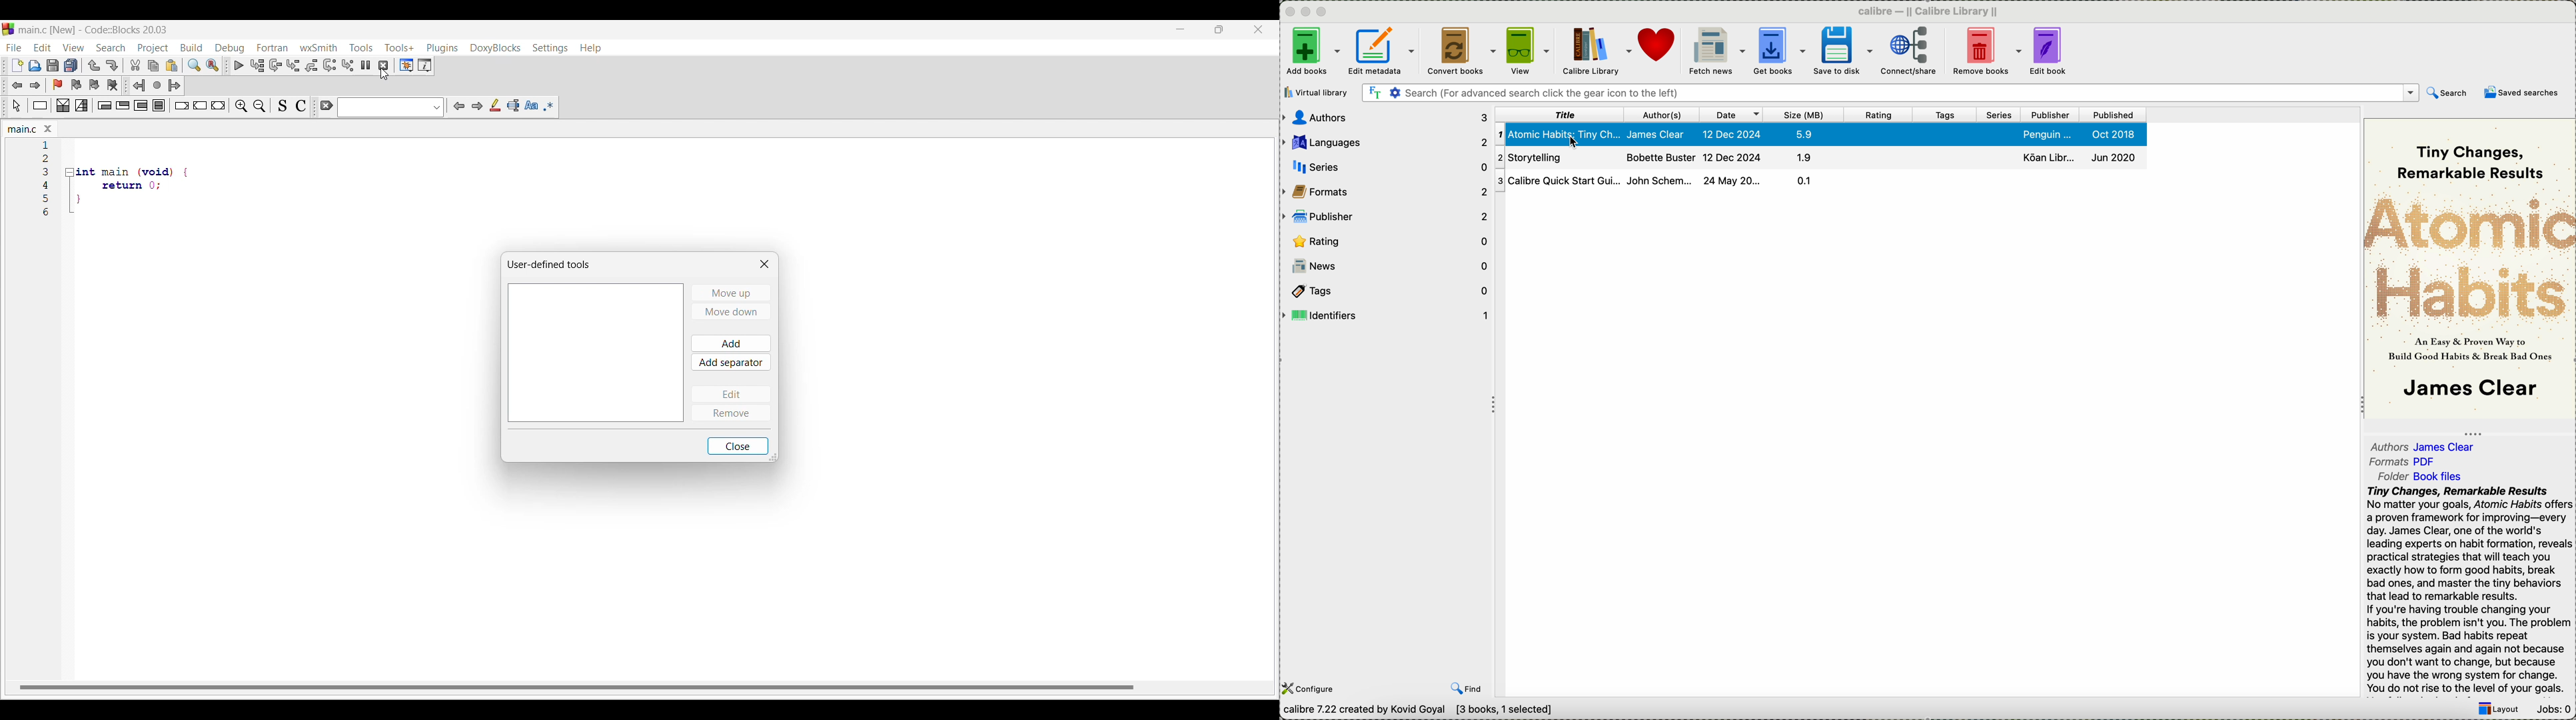 This screenshot has width=2576, height=728. What do you see at coordinates (1879, 115) in the screenshot?
I see `rating` at bounding box center [1879, 115].